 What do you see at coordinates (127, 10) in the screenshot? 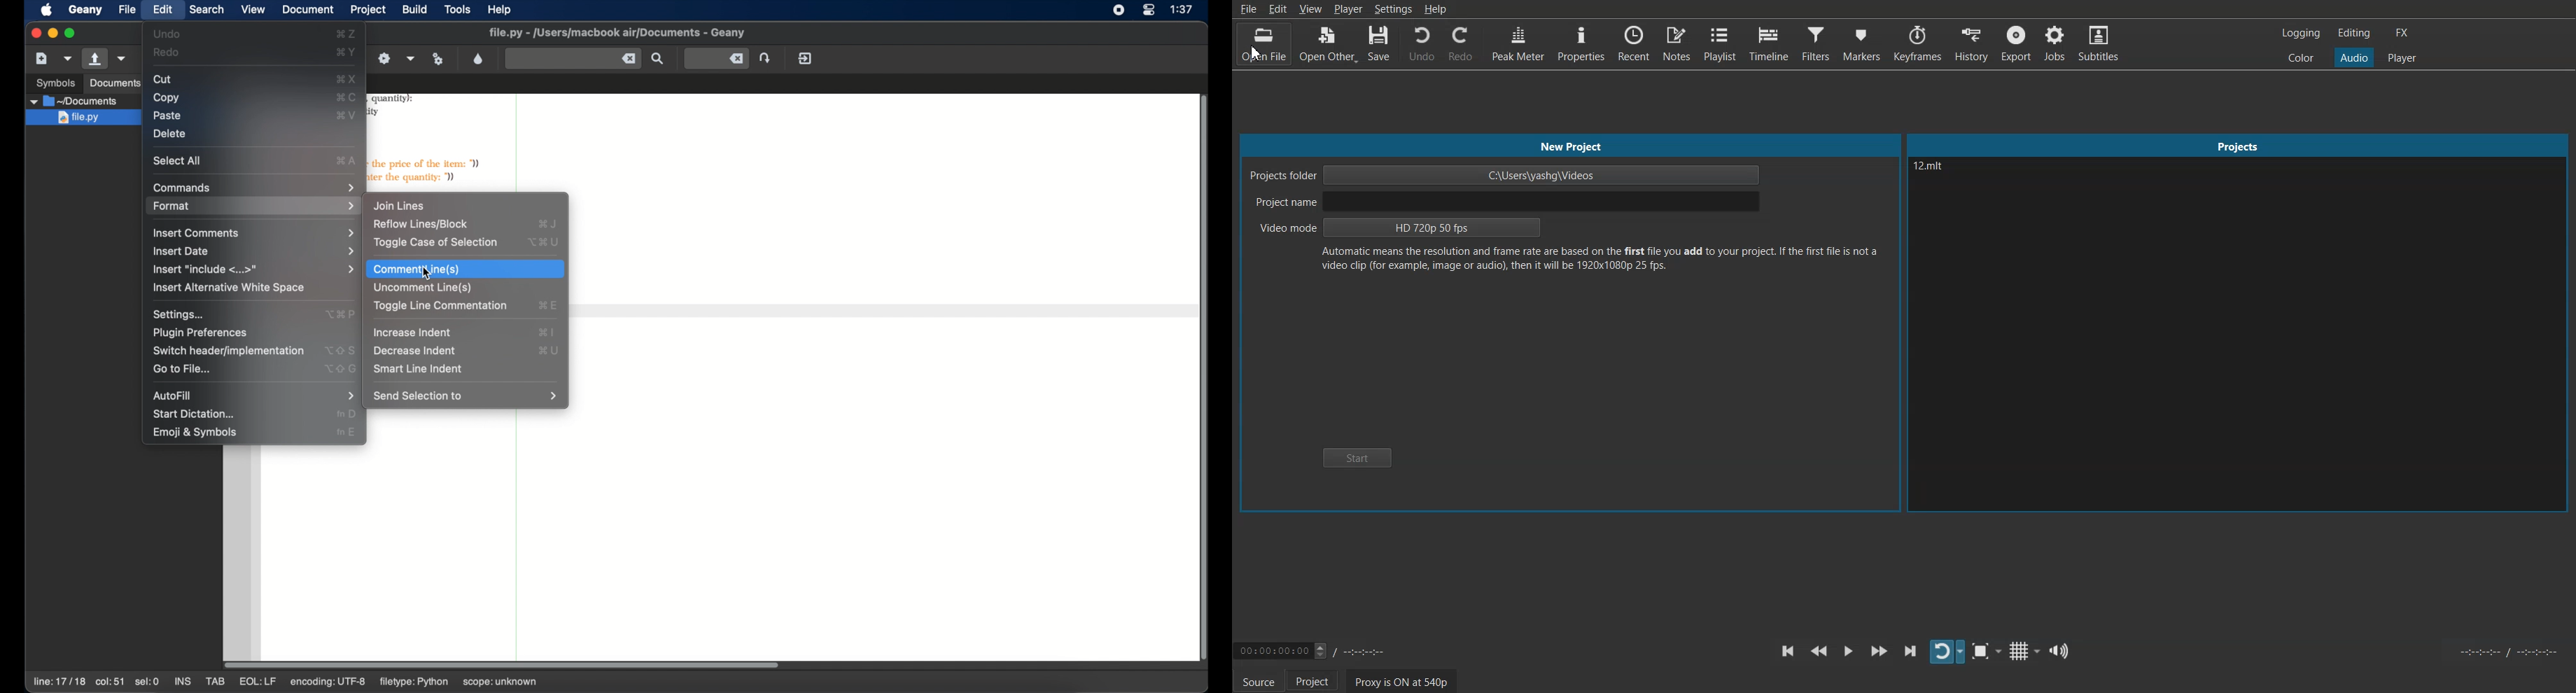
I see `file` at bounding box center [127, 10].